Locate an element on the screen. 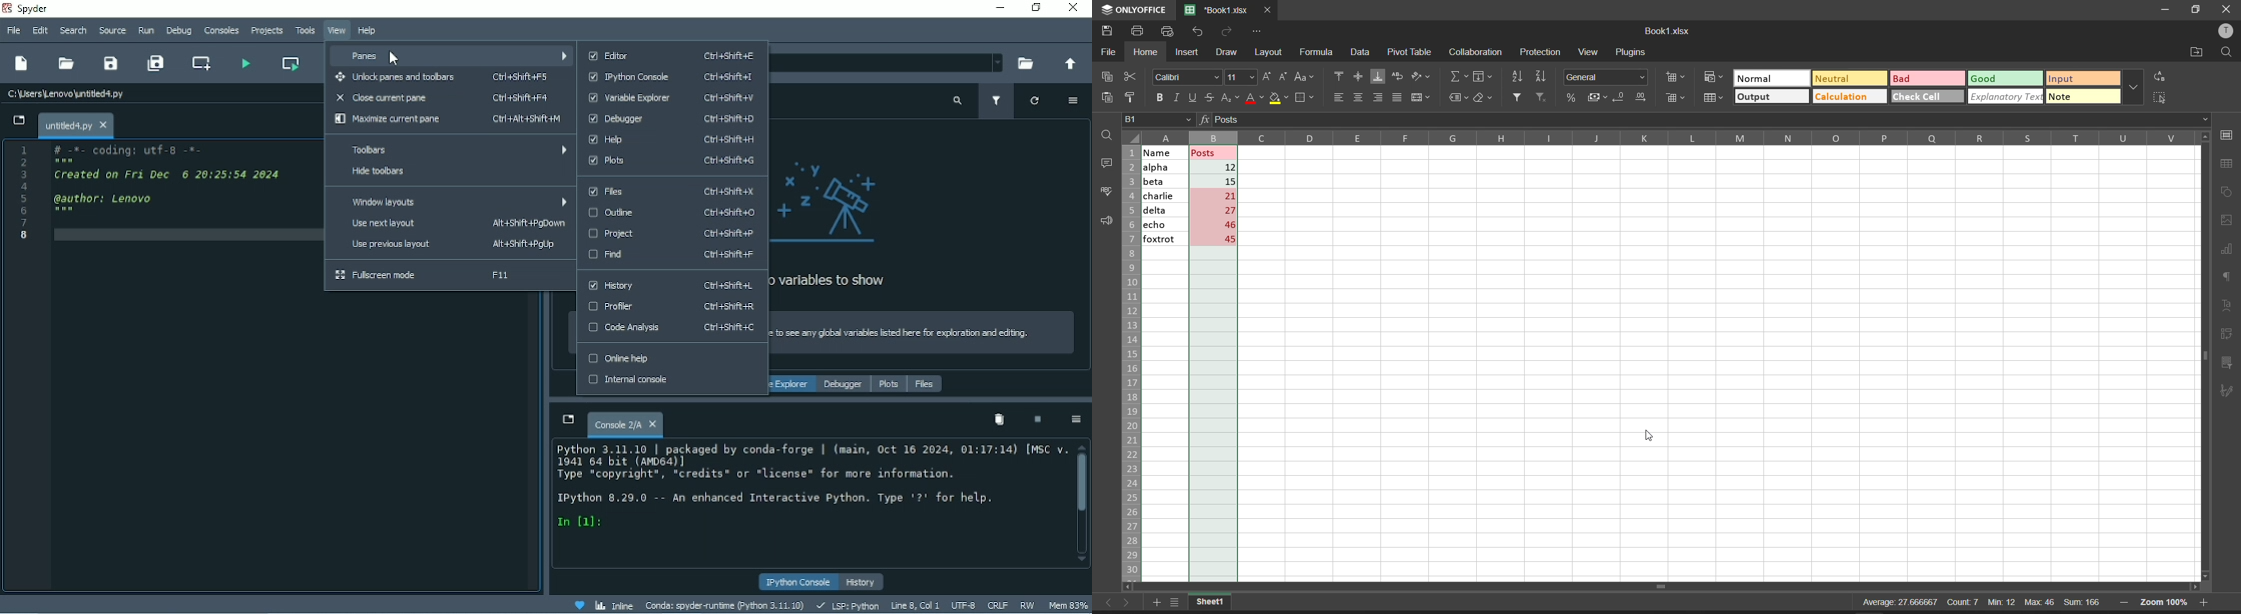 The width and height of the screenshot is (2268, 616). File location is located at coordinates (887, 63).